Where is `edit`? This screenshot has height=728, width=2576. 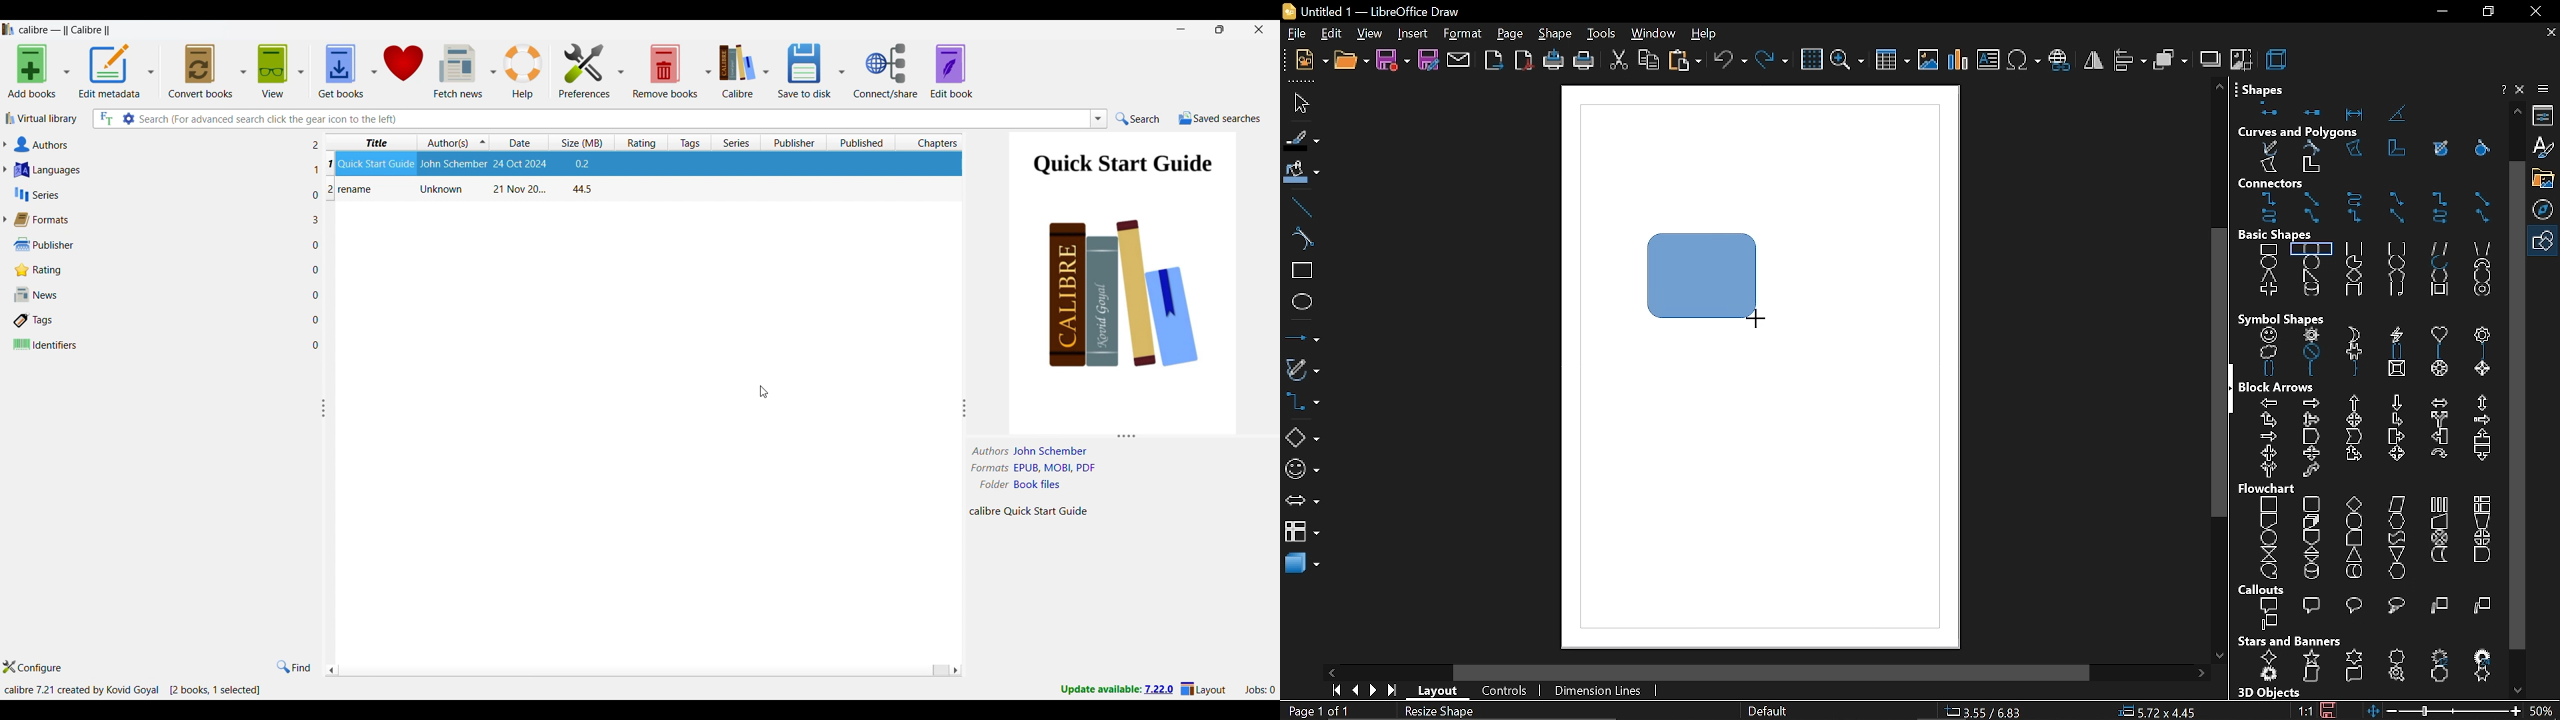
edit is located at coordinates (1331, 35).